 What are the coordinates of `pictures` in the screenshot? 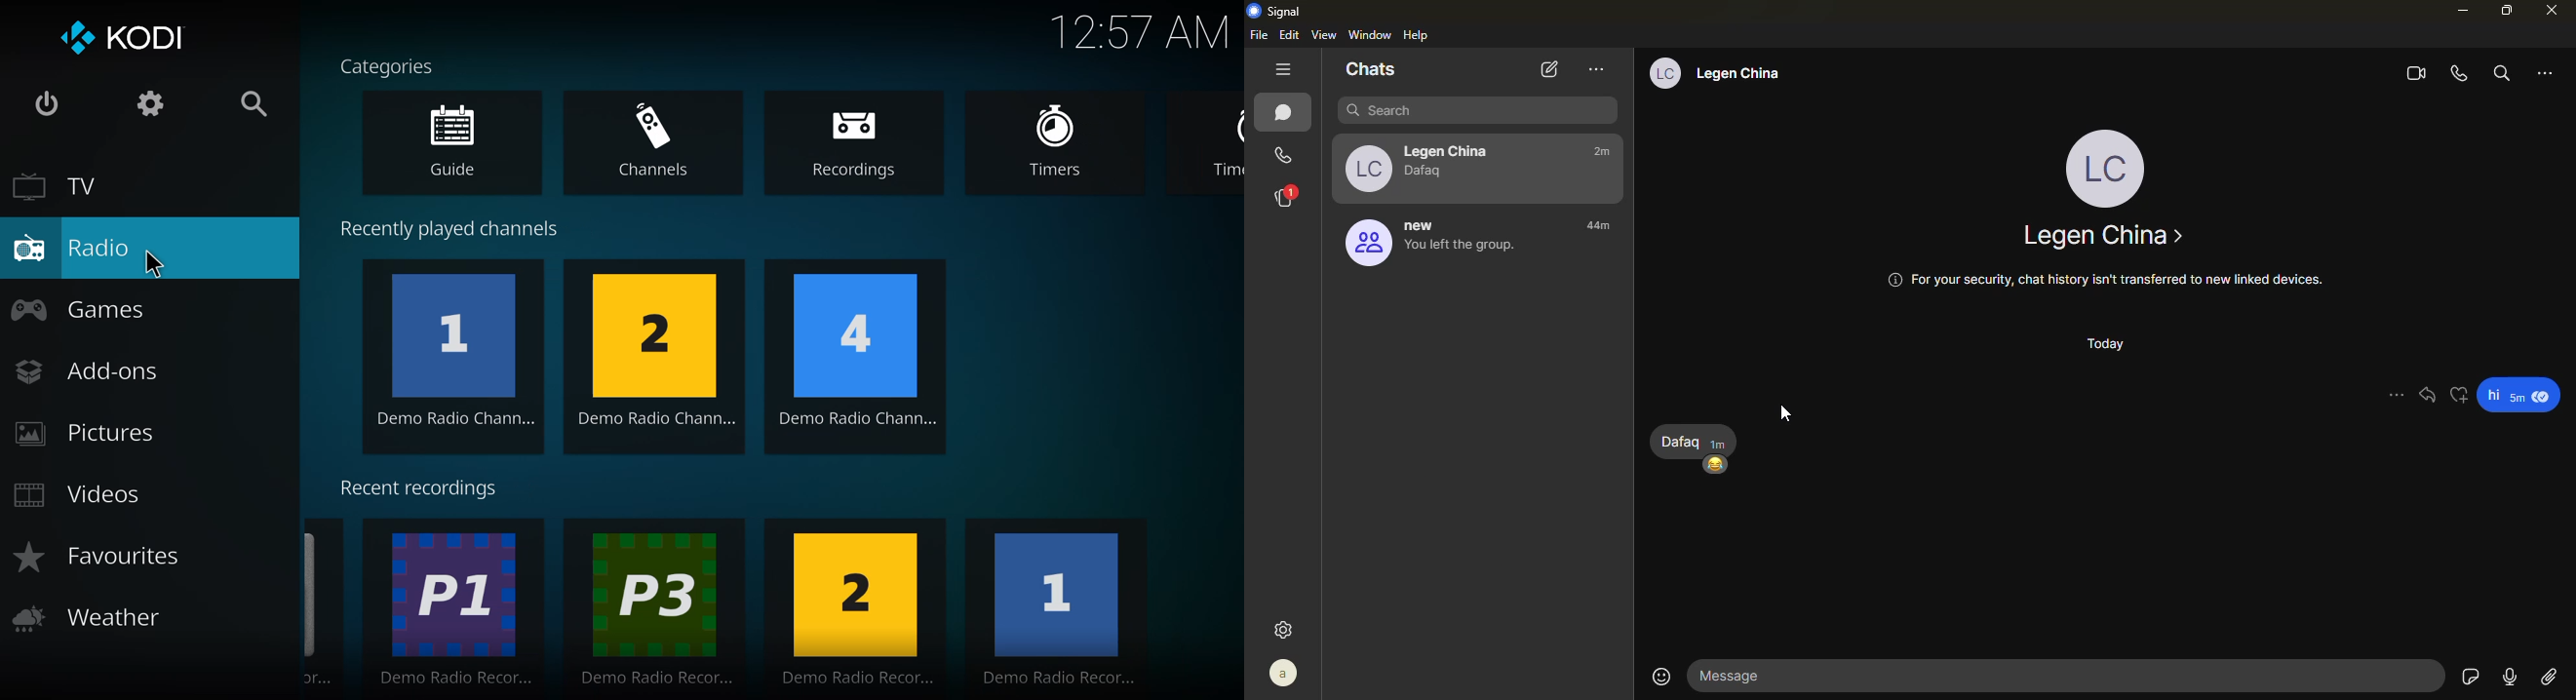 It's located at (88, 434).